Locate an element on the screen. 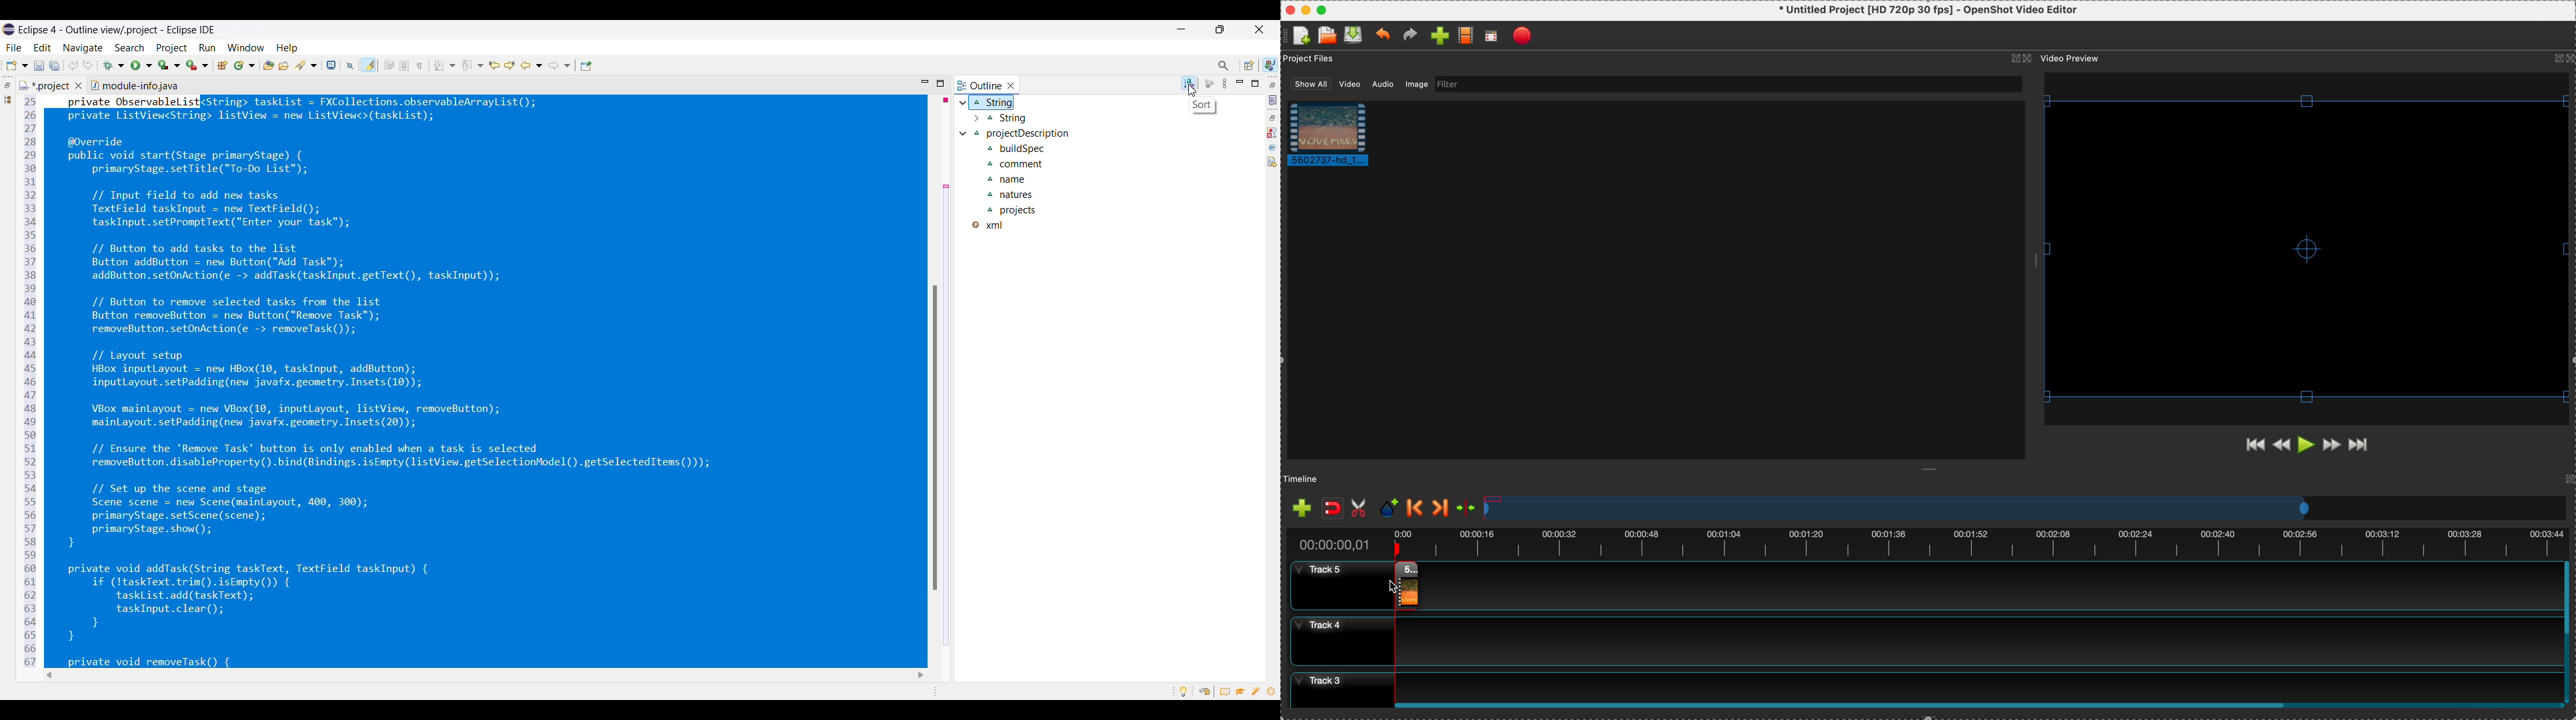 The image size is (2576, 728). Tutorials is located at coordinates (1240, 691).